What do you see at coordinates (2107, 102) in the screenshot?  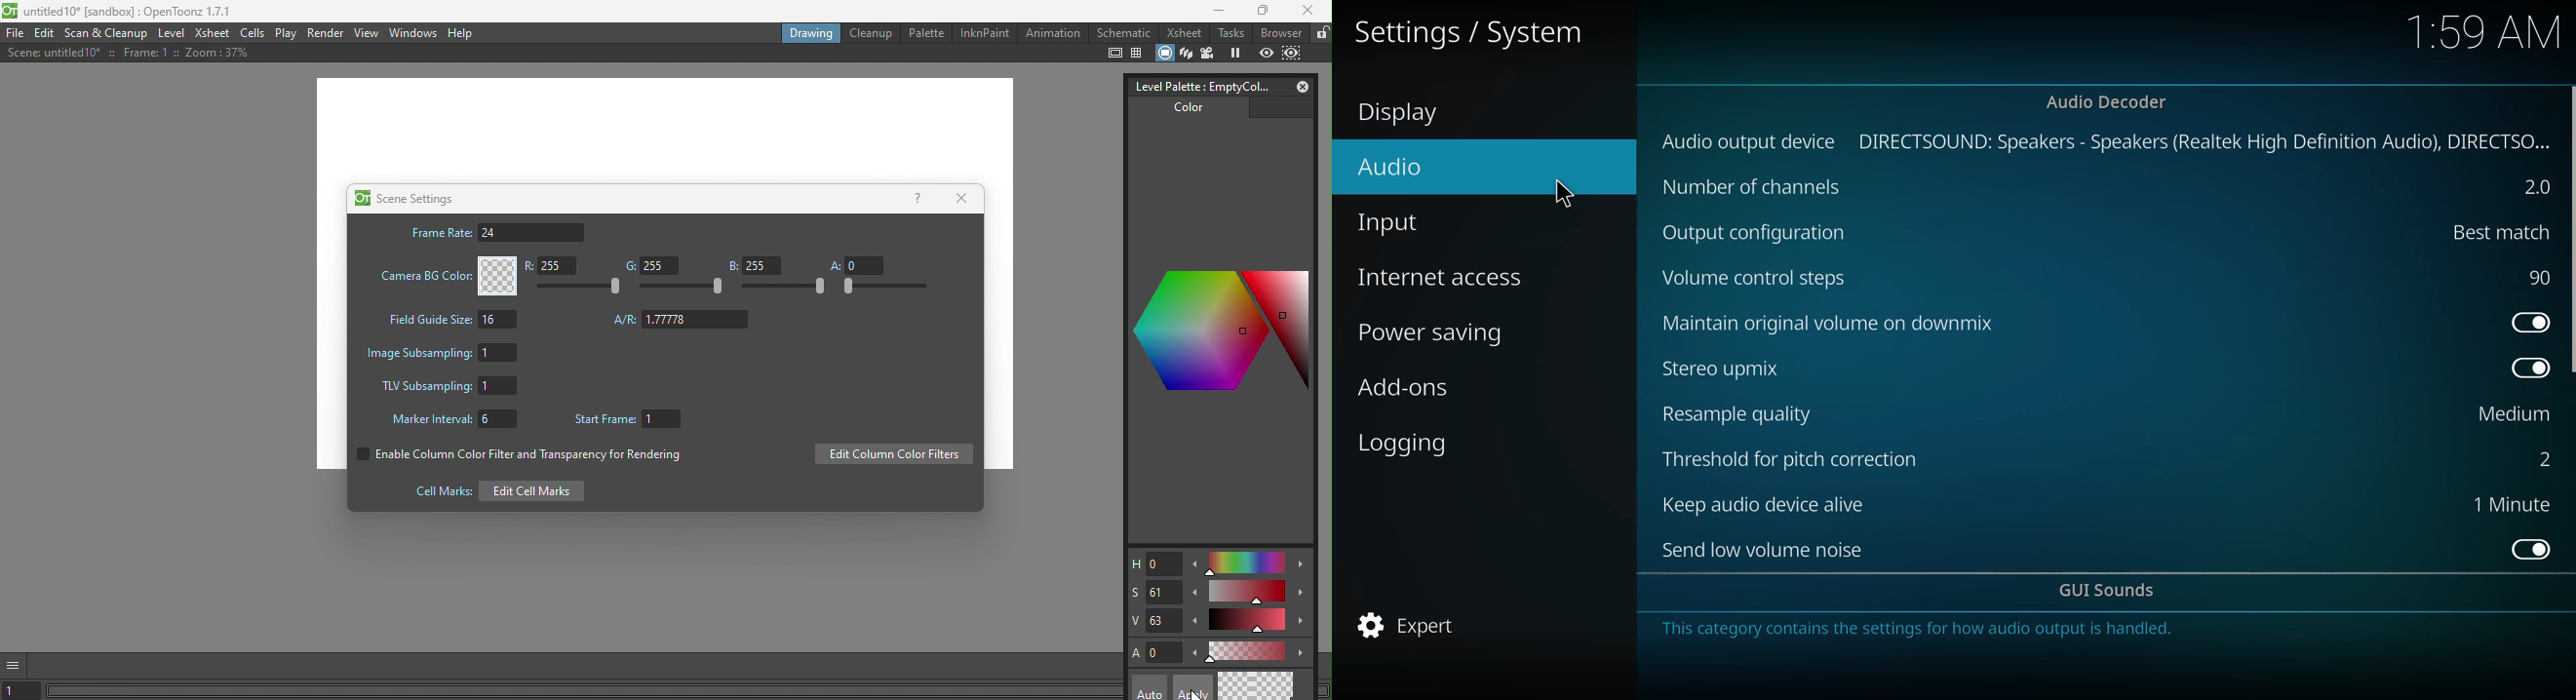 I see `audio decoder` at bounding box center [2107, 102].